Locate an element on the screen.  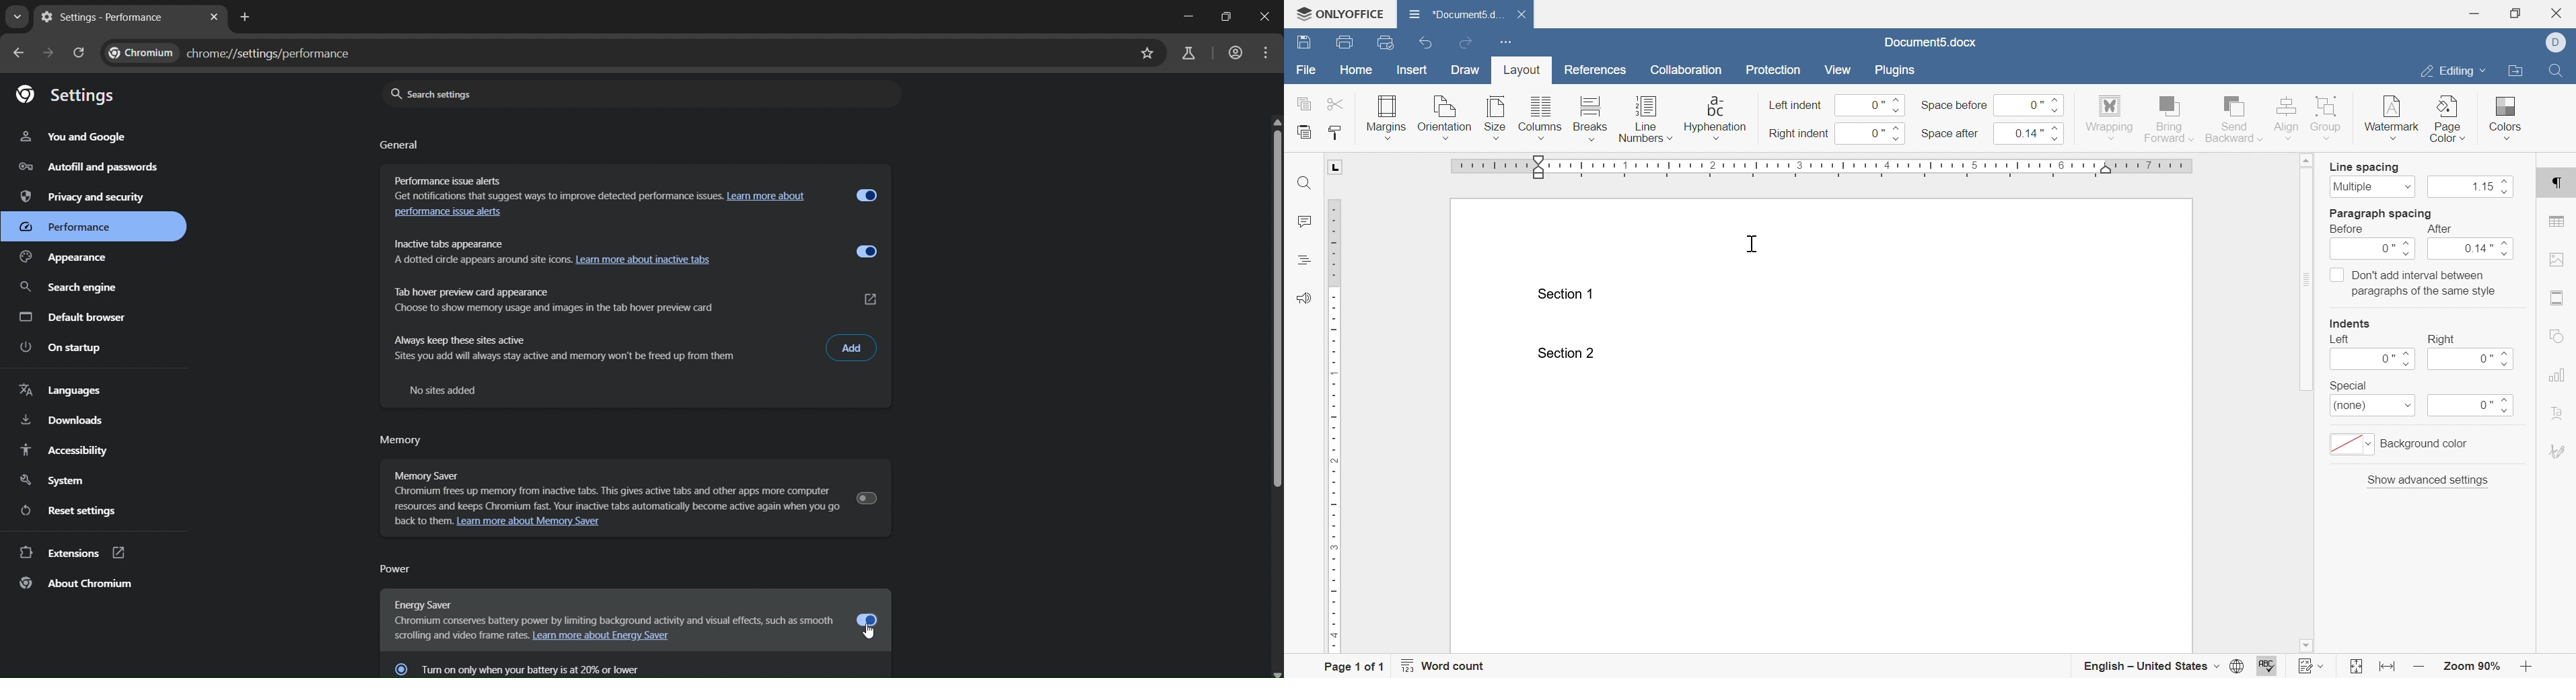
open file location is located at coordinates (2515, 71).